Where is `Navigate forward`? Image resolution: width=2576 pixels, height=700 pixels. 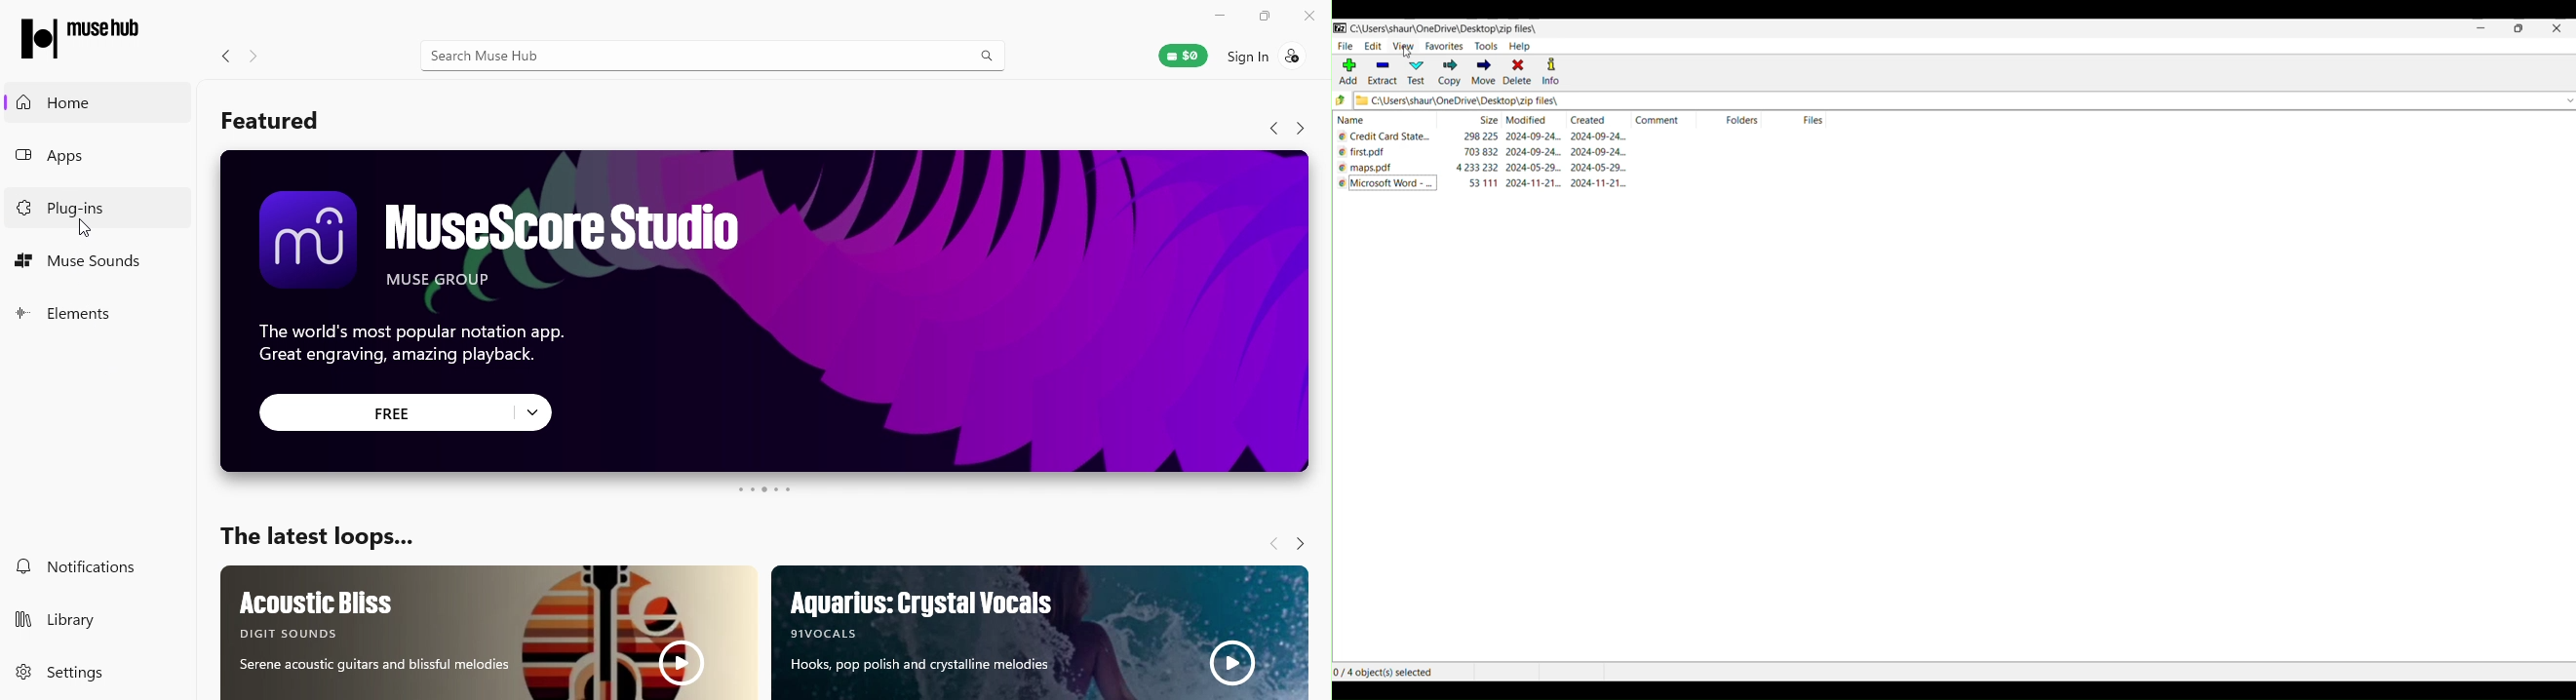 Navigate forward is located at coordinates (261, 58).